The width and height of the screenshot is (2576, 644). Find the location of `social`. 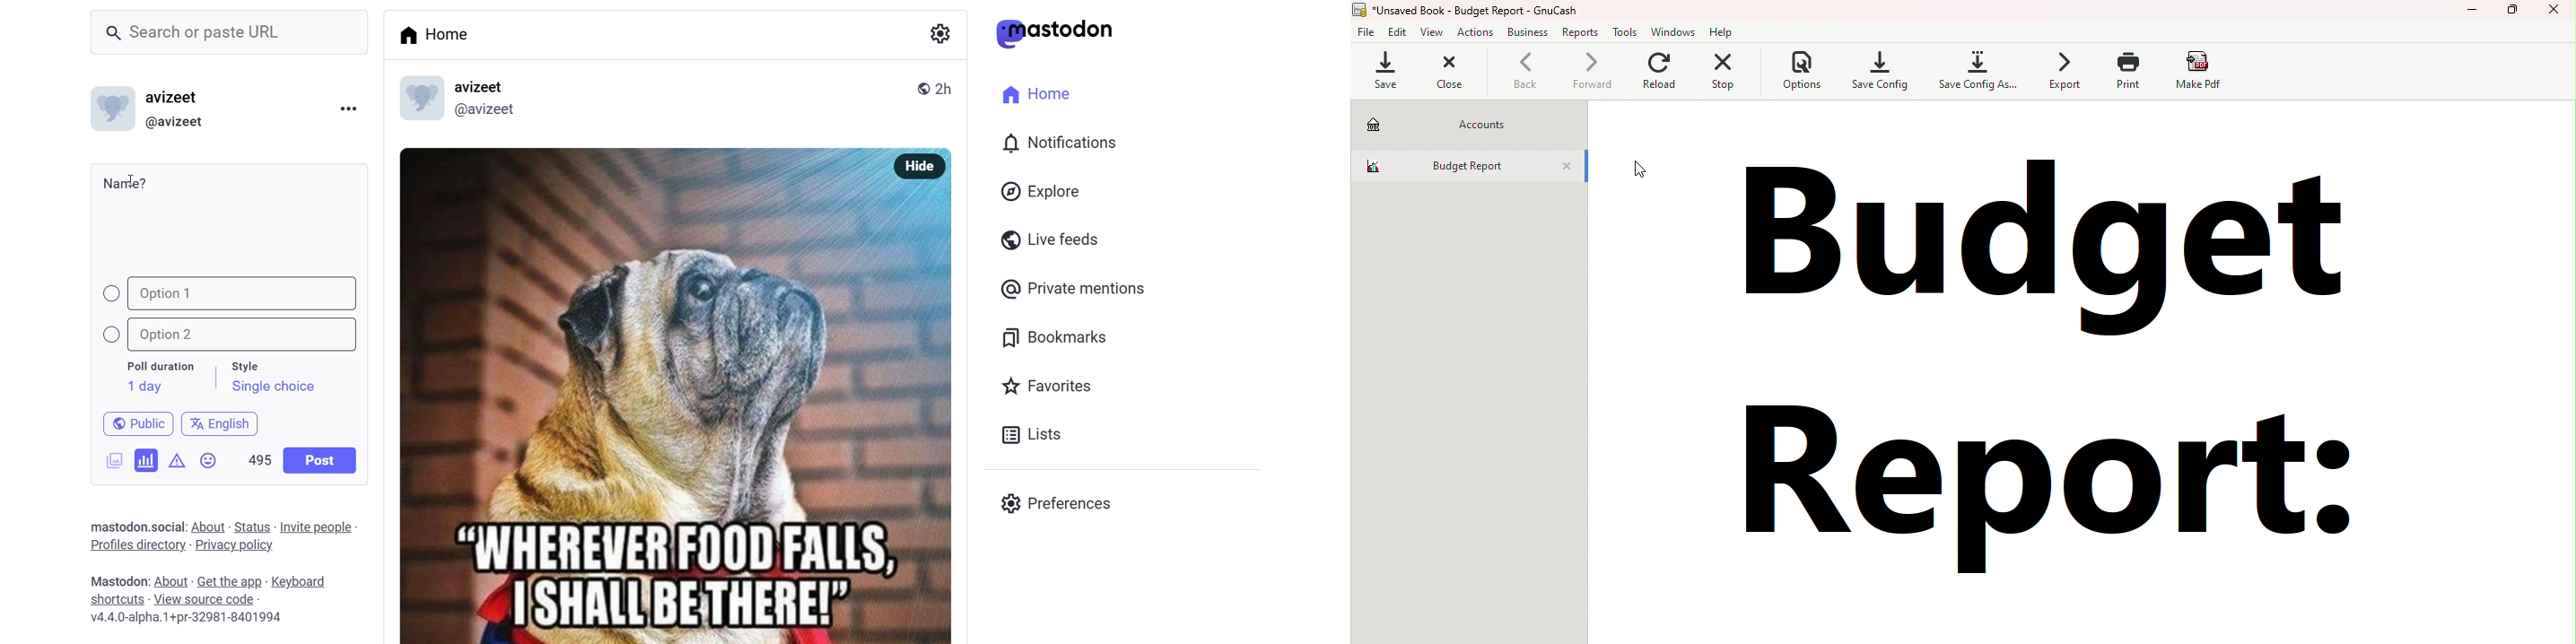

social is located at coordinates (166, 527).